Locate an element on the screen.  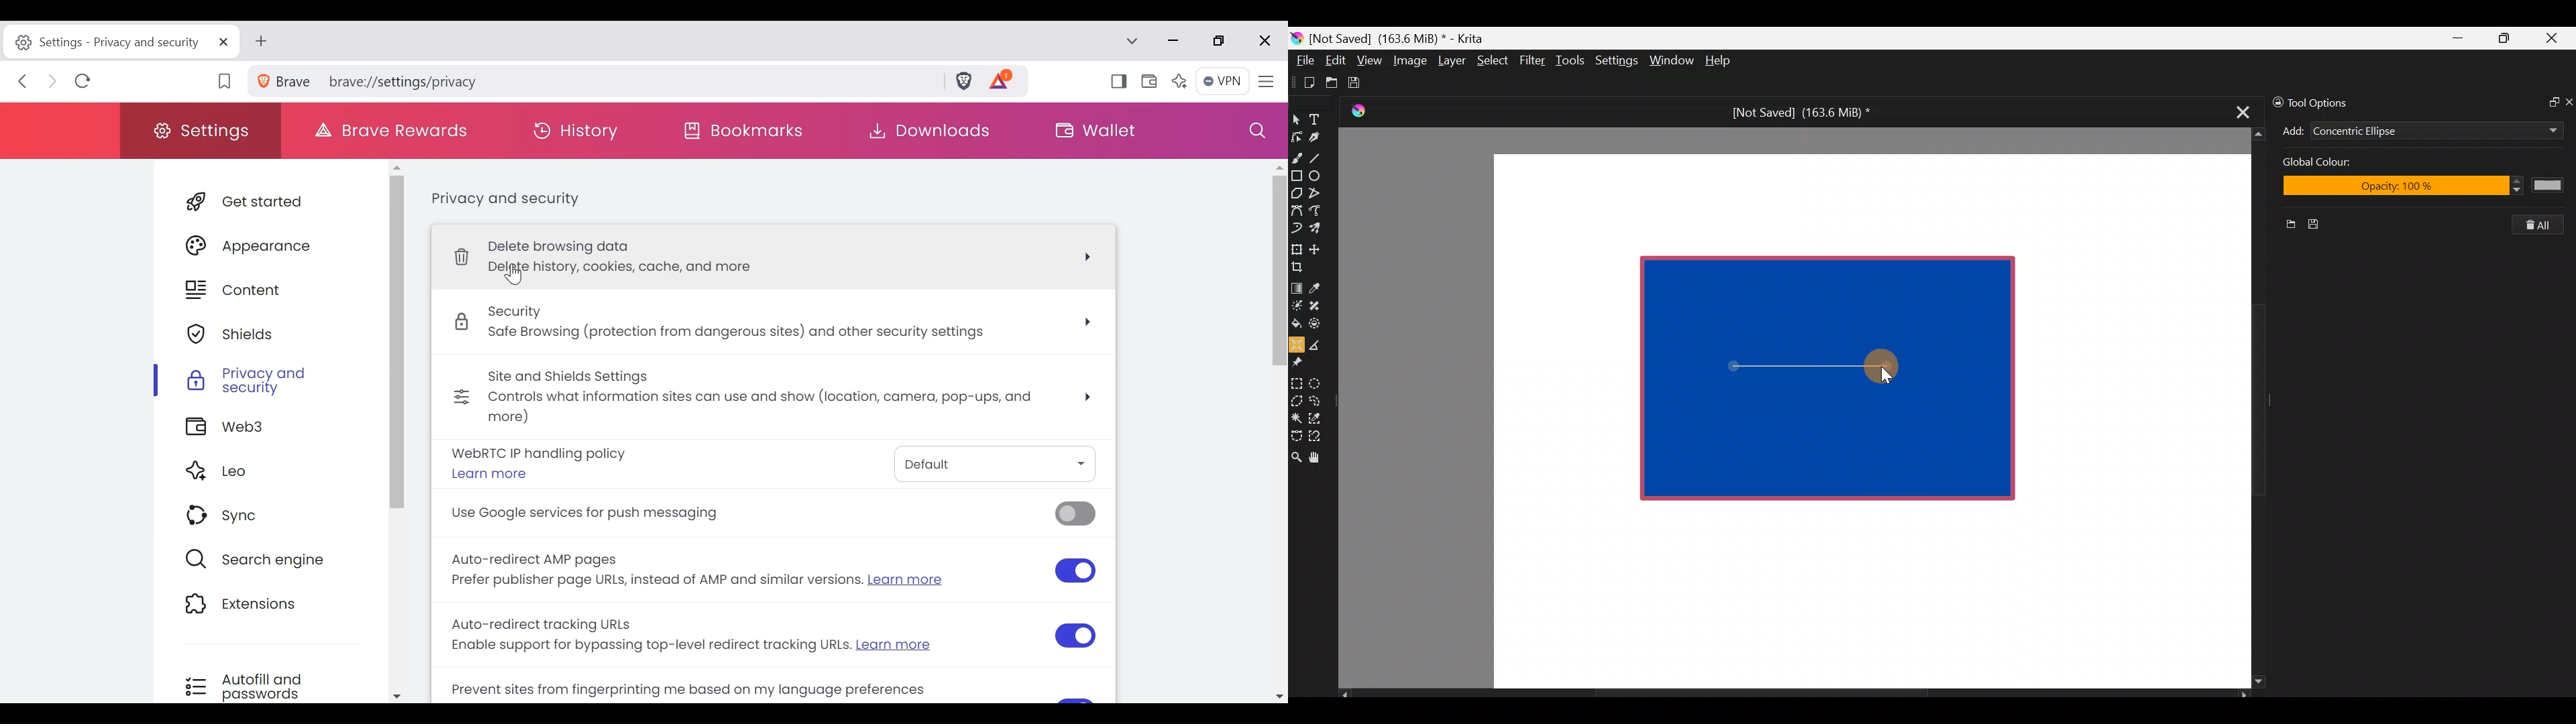
Shield is located at coordinates (268, 335).